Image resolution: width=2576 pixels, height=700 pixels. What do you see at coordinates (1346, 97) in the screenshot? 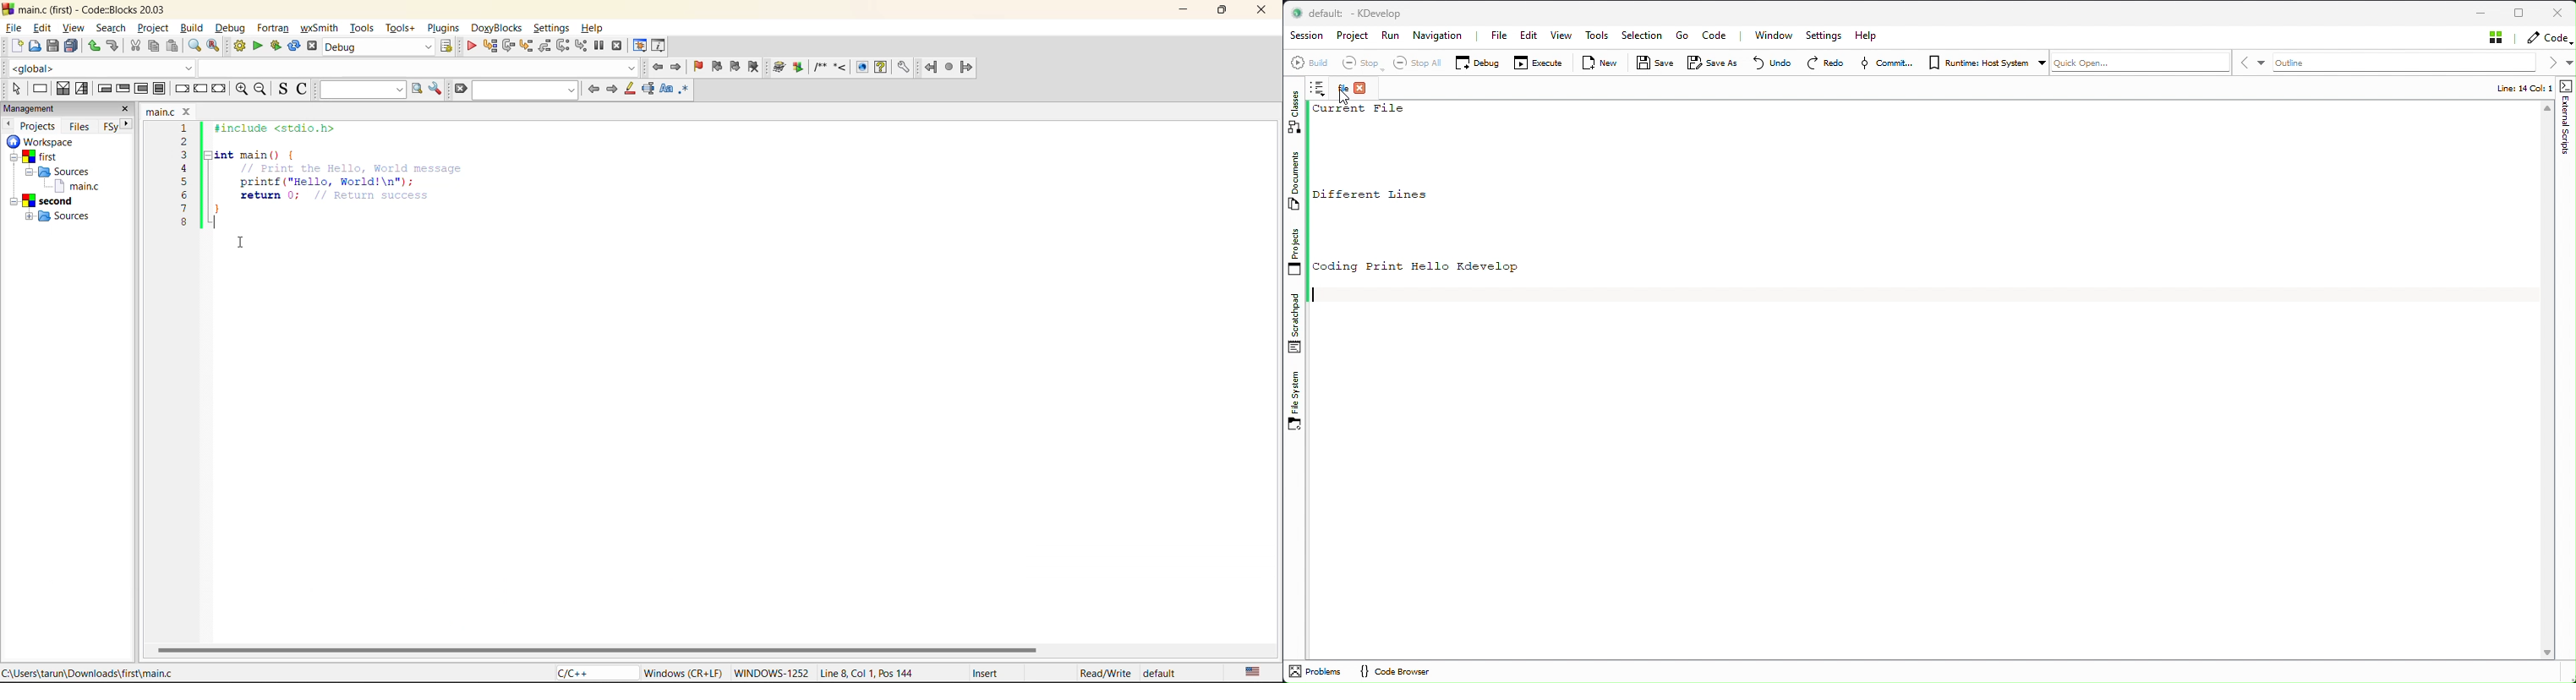
I see `Cursor` at bounding box center [1346, 97].